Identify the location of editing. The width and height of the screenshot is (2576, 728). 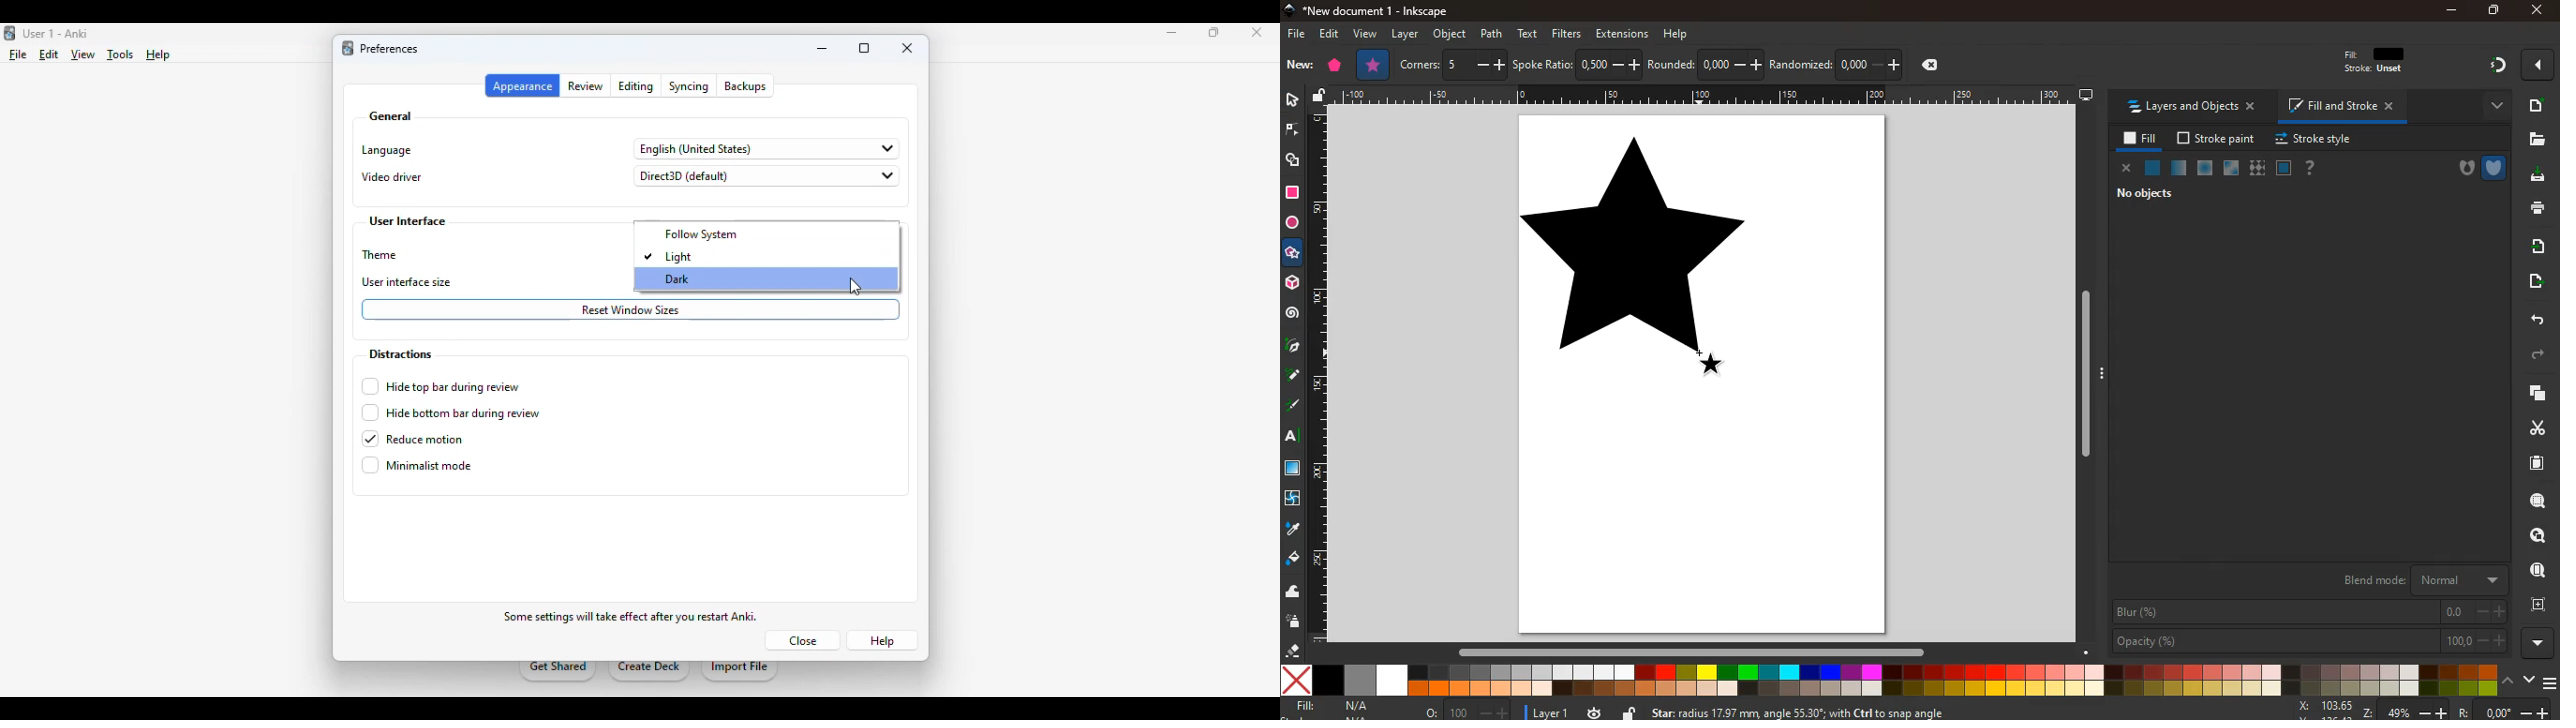
(637, 86).